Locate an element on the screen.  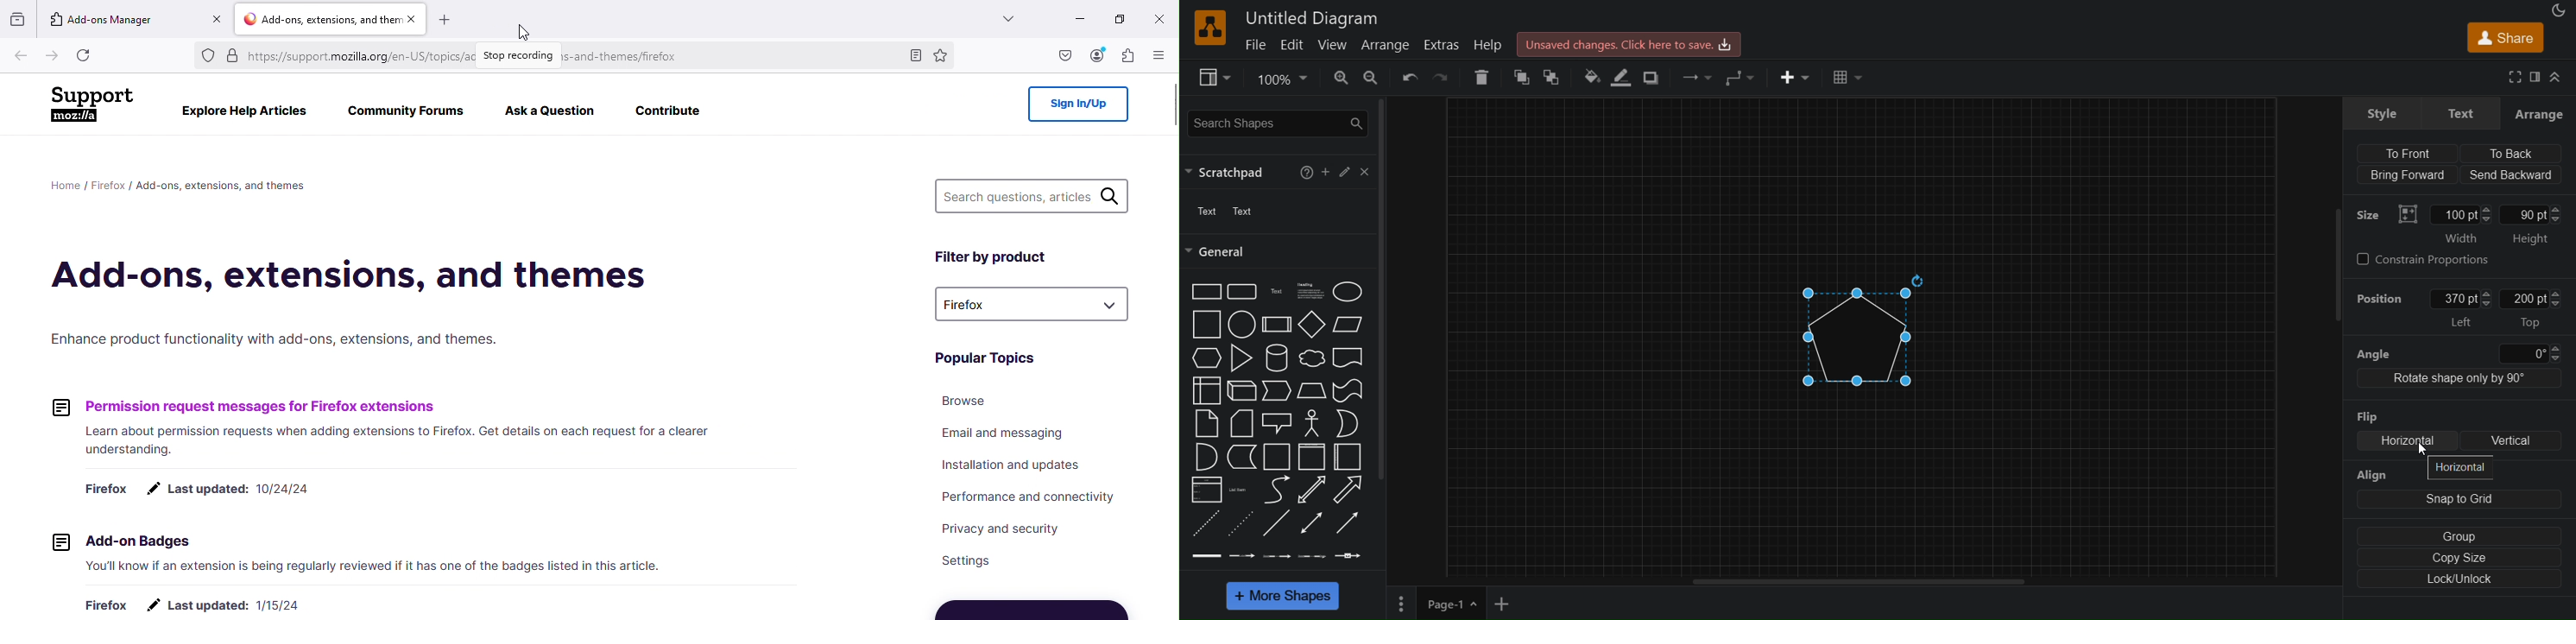
Community Forums is located at coordinates (401, 112).